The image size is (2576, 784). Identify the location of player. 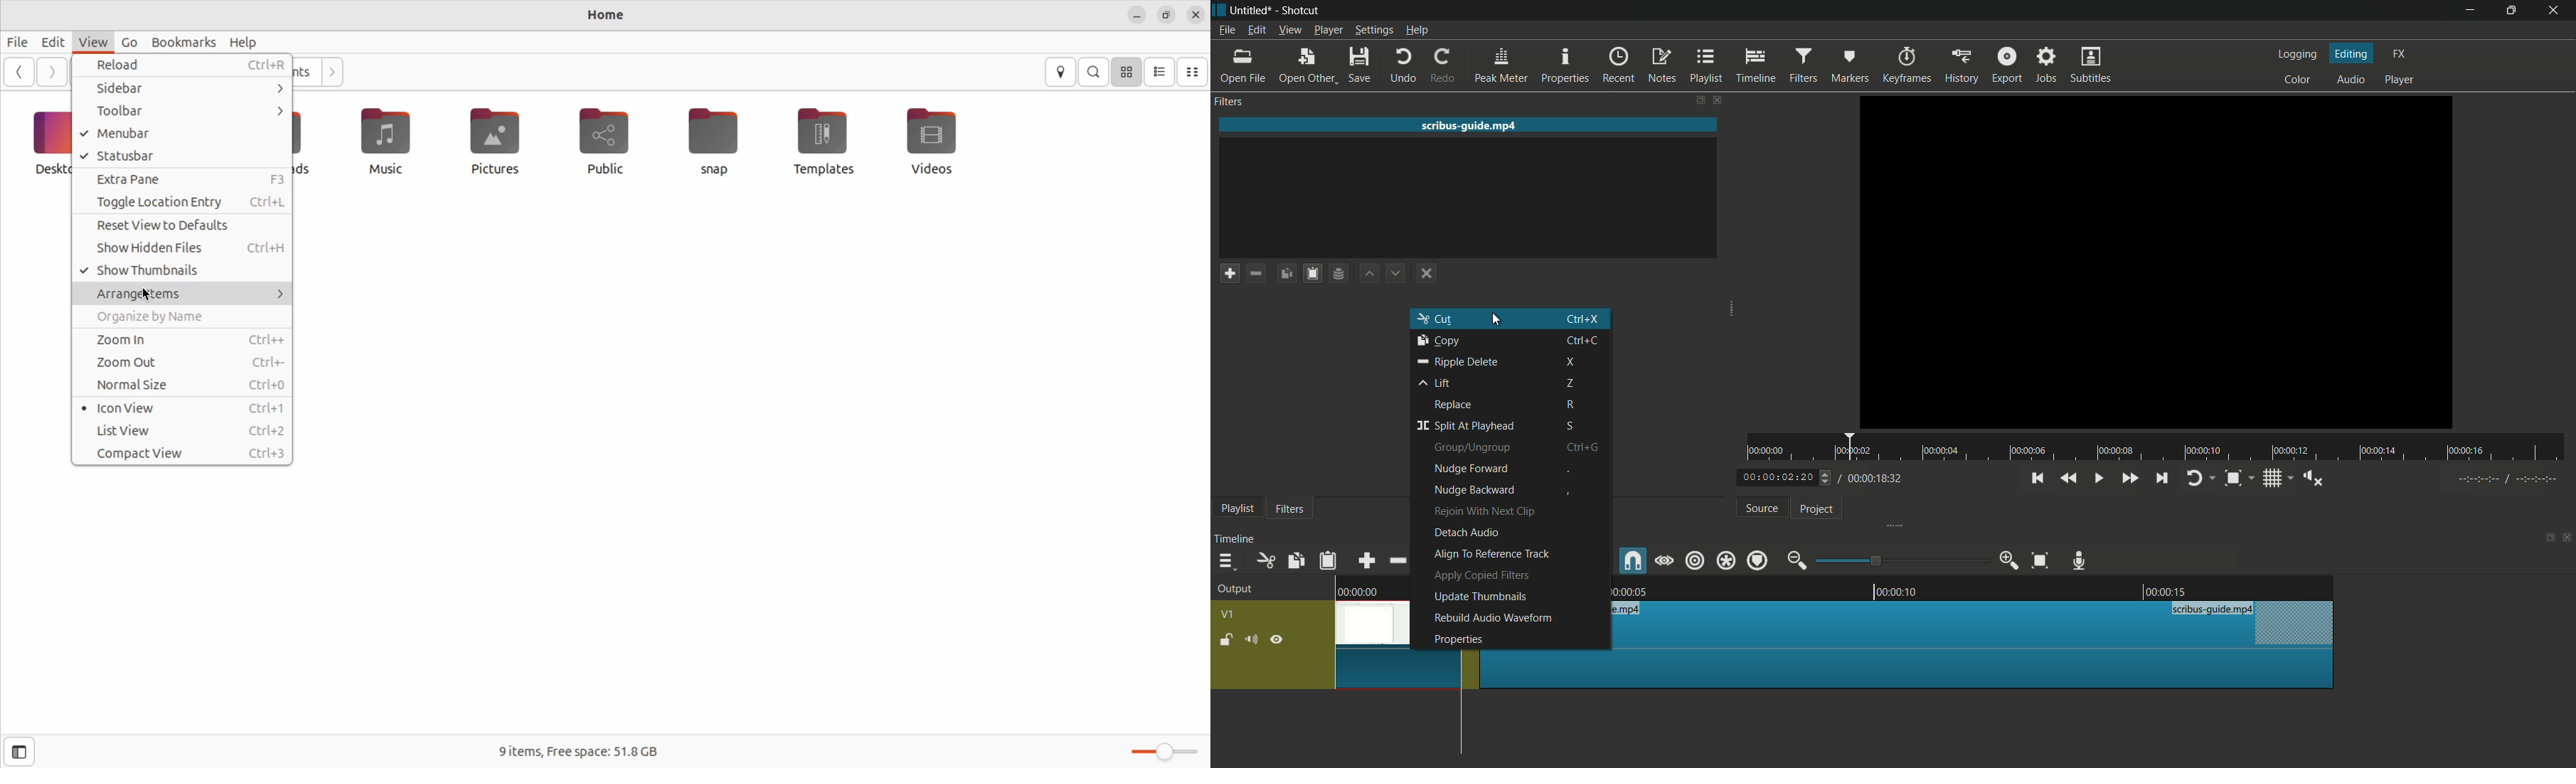
(2399, 79).